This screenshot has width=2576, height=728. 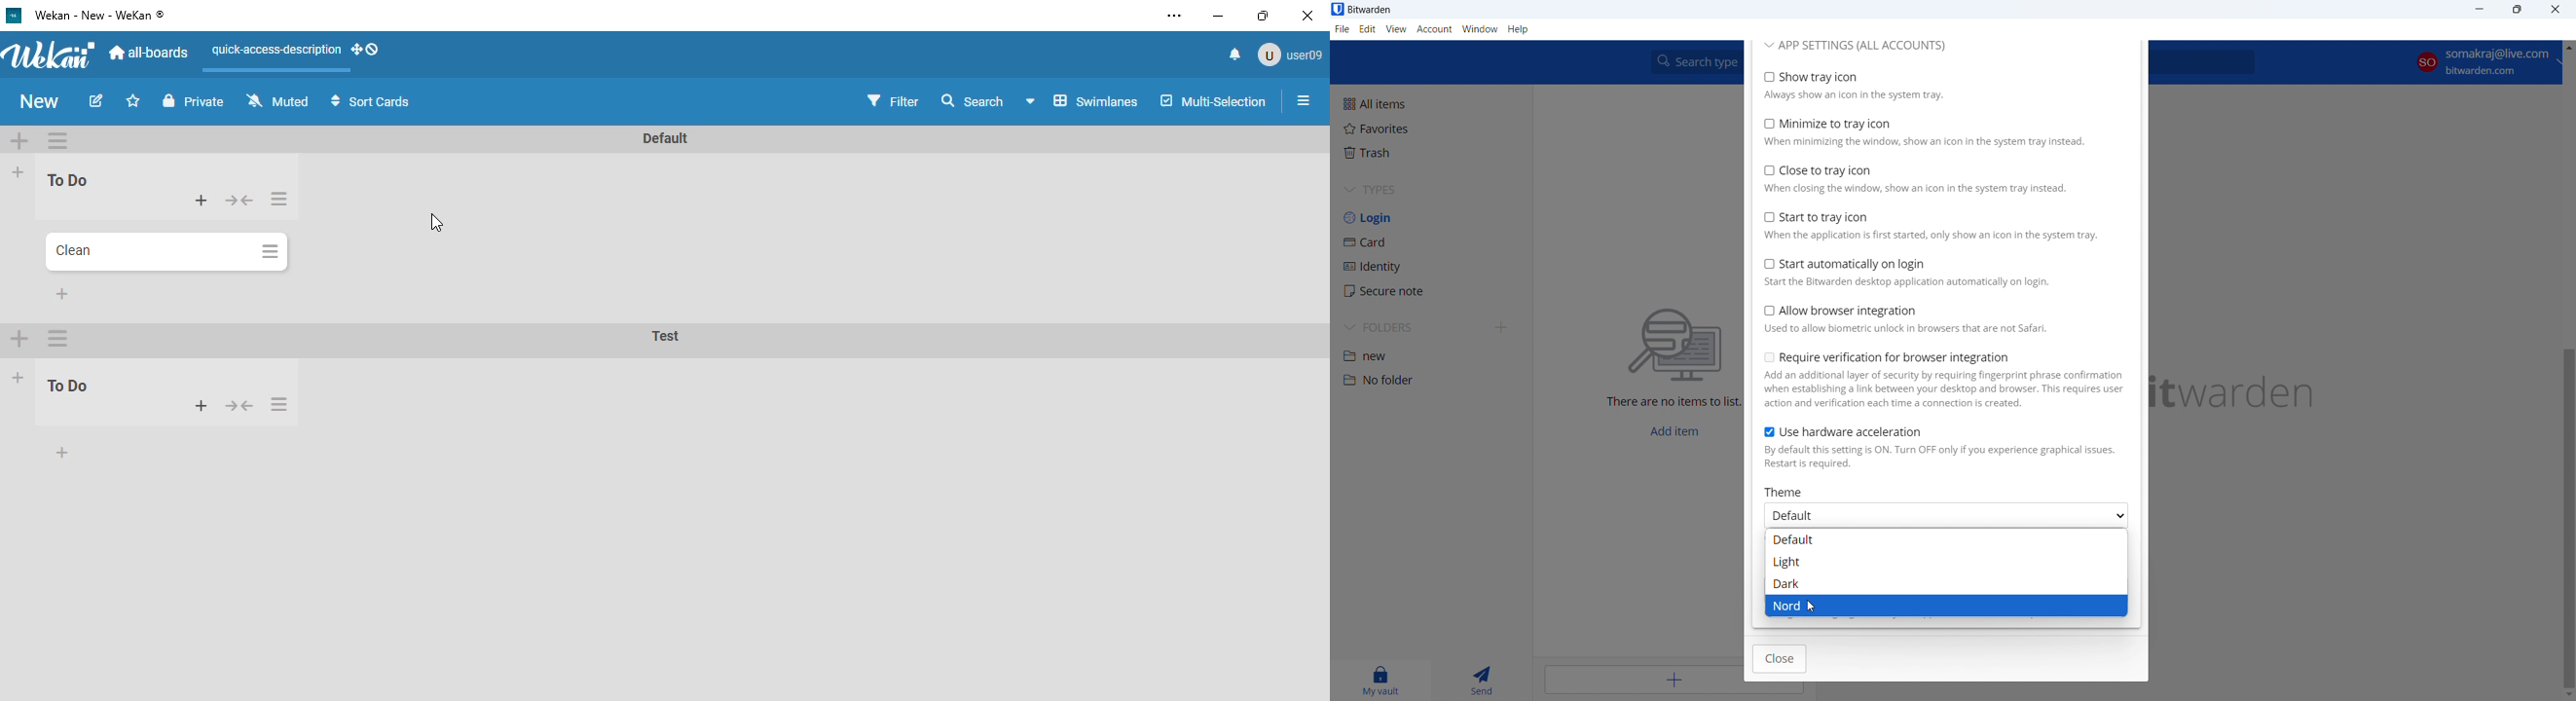 I want to click on card actions, so click(x=279, y=404).